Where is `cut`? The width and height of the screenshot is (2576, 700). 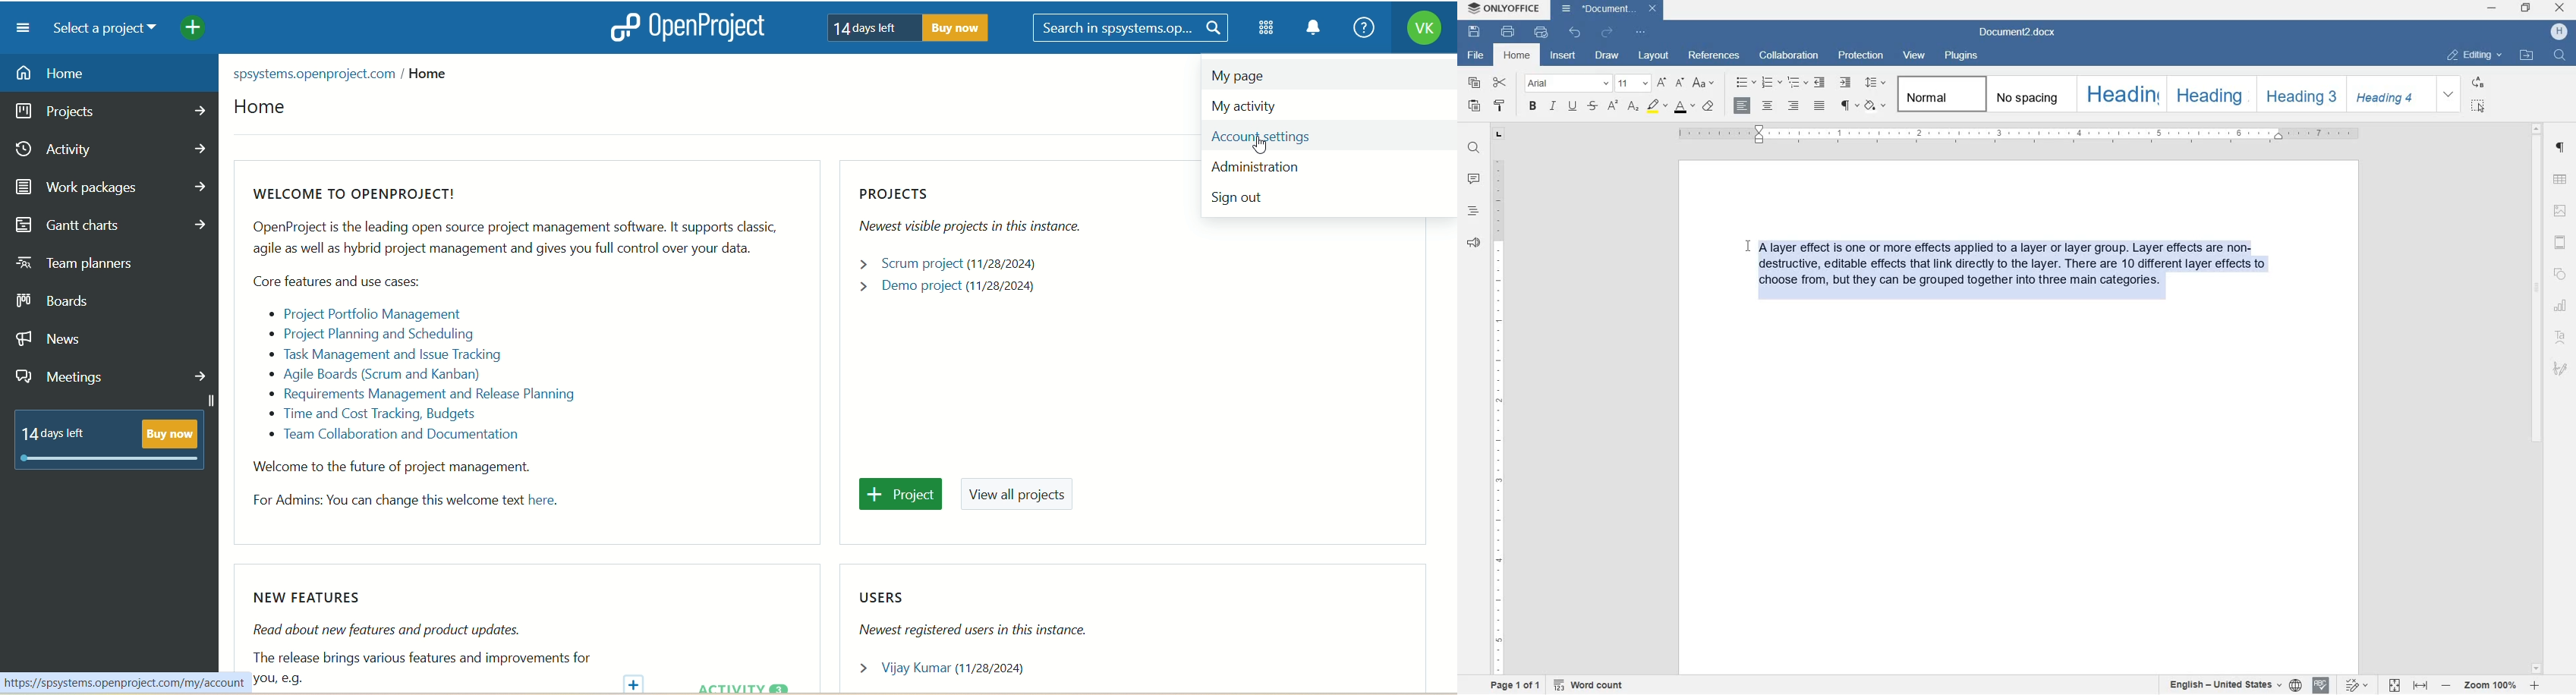 cut is located at coordinates (1500, 83).